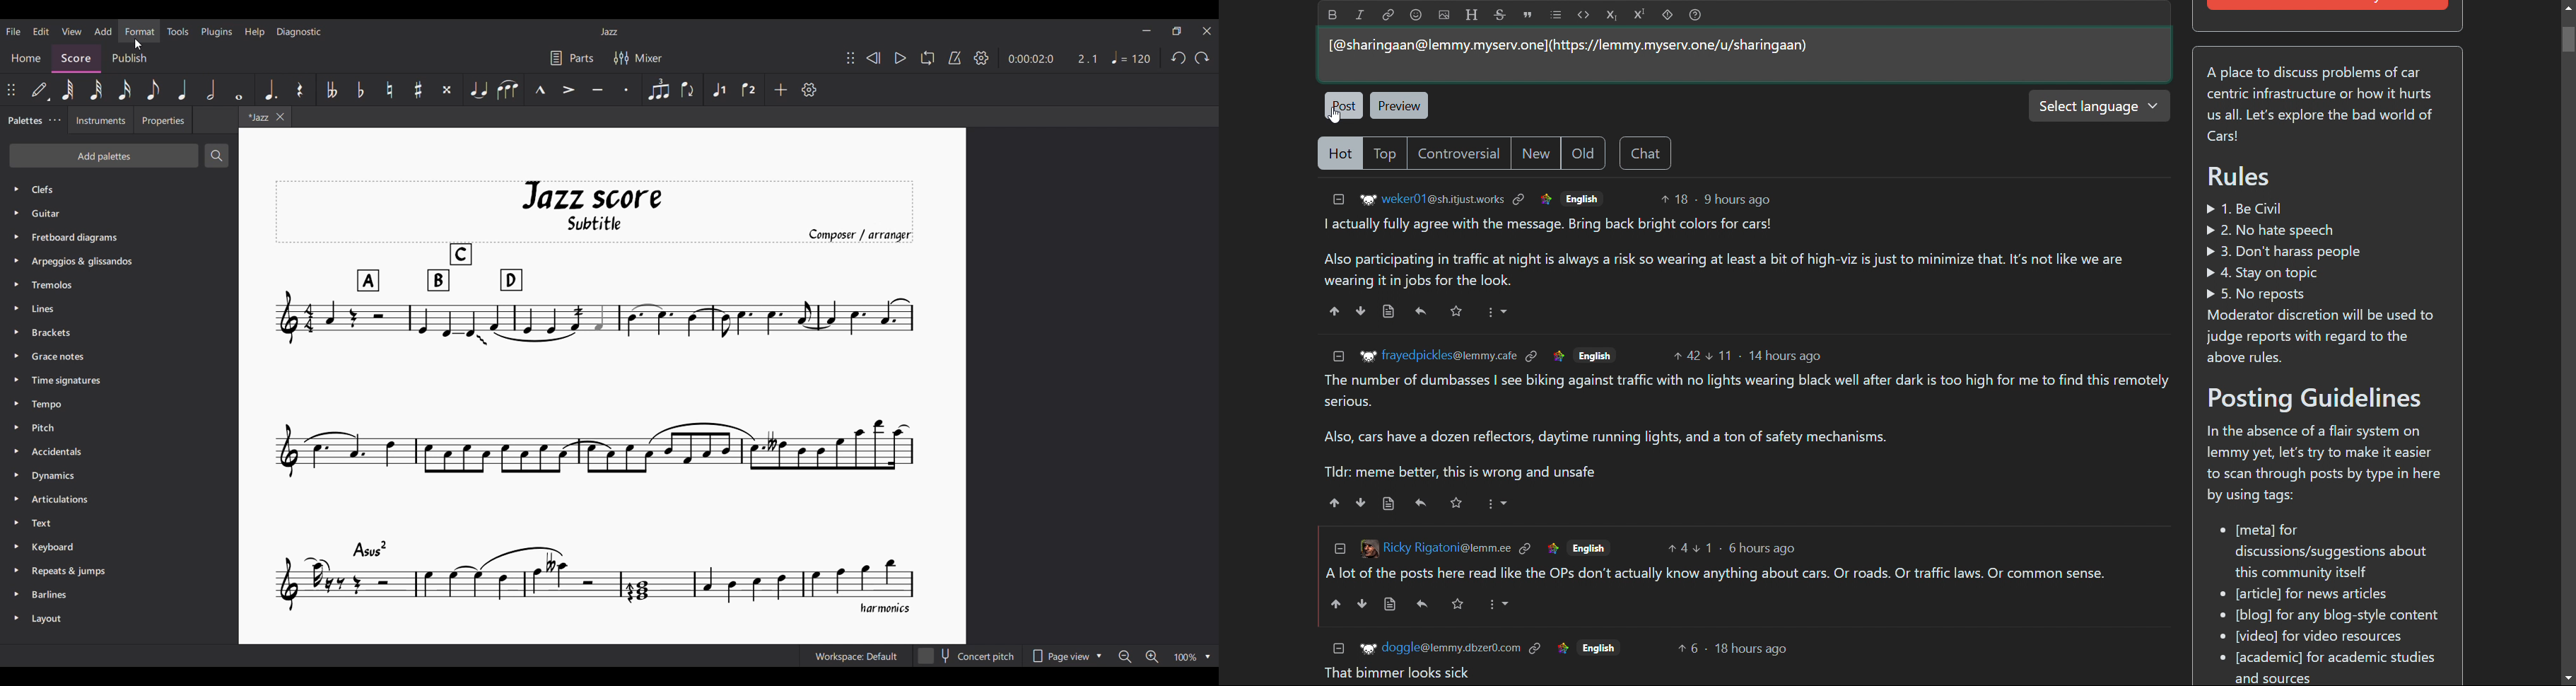 This screenshot has width=2576, height=700. What do you see at coordinates (448, 90) in the screenshot?
I see `Toggle double sharp` at bounding box center [448, 90].